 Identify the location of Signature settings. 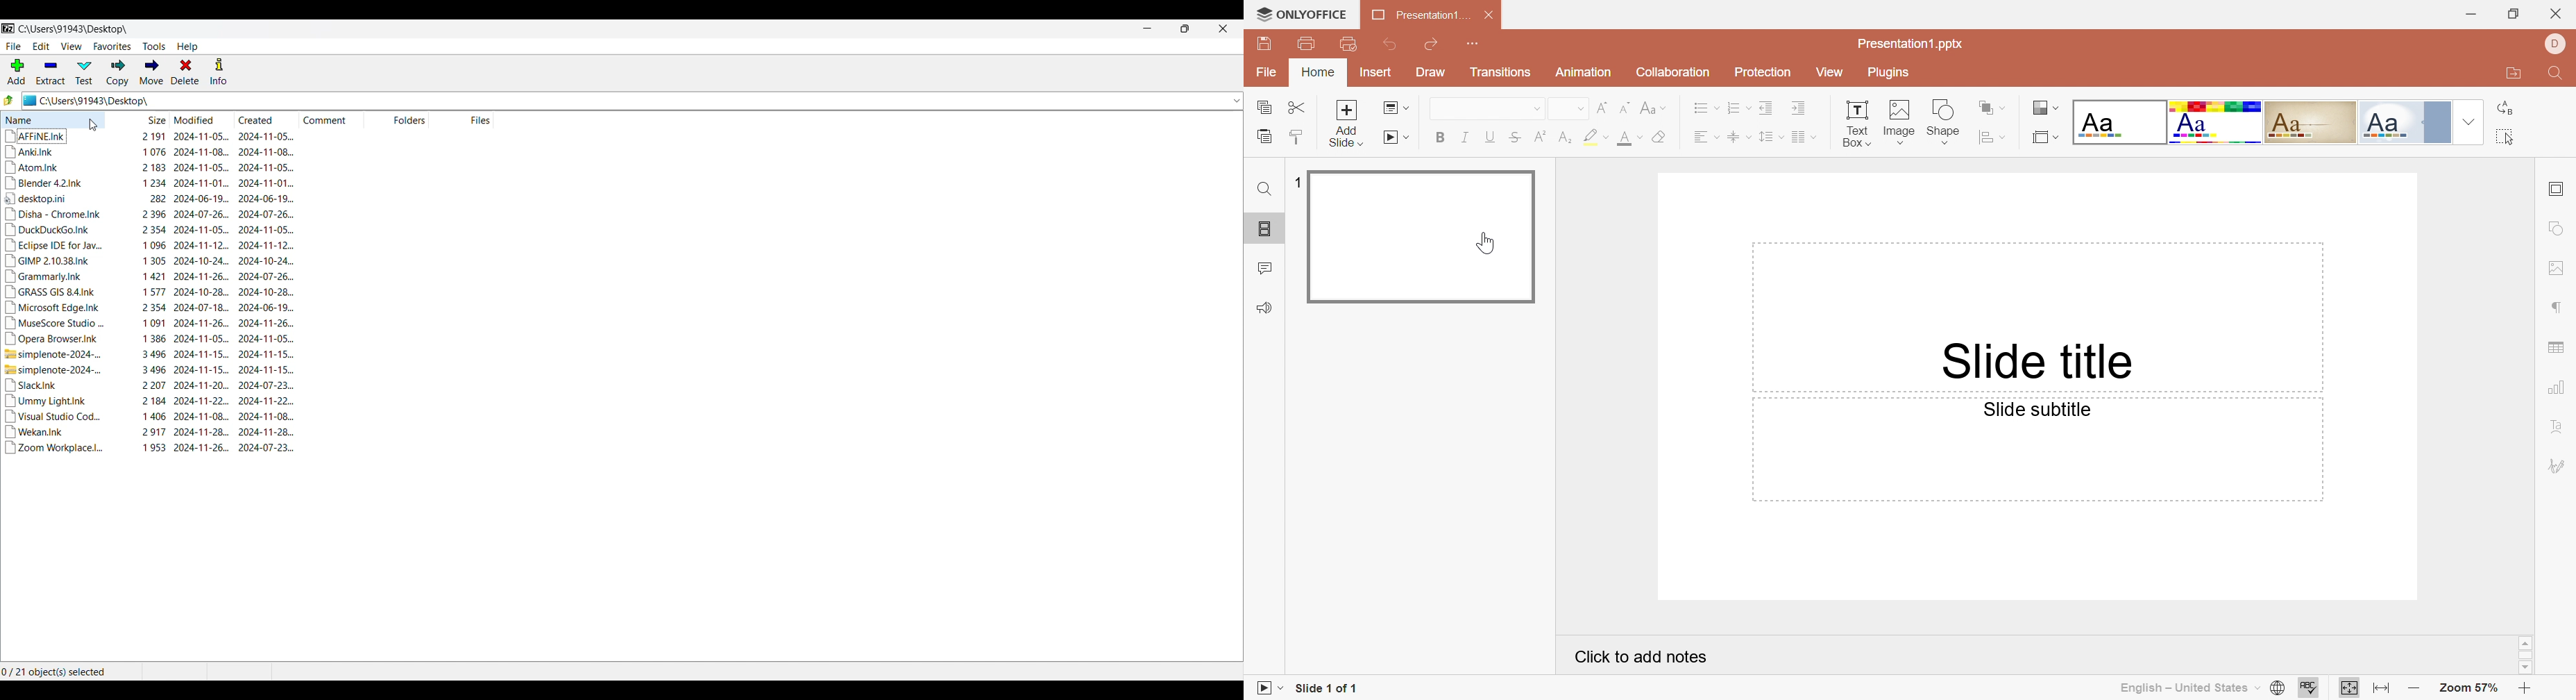
(2561, 467).